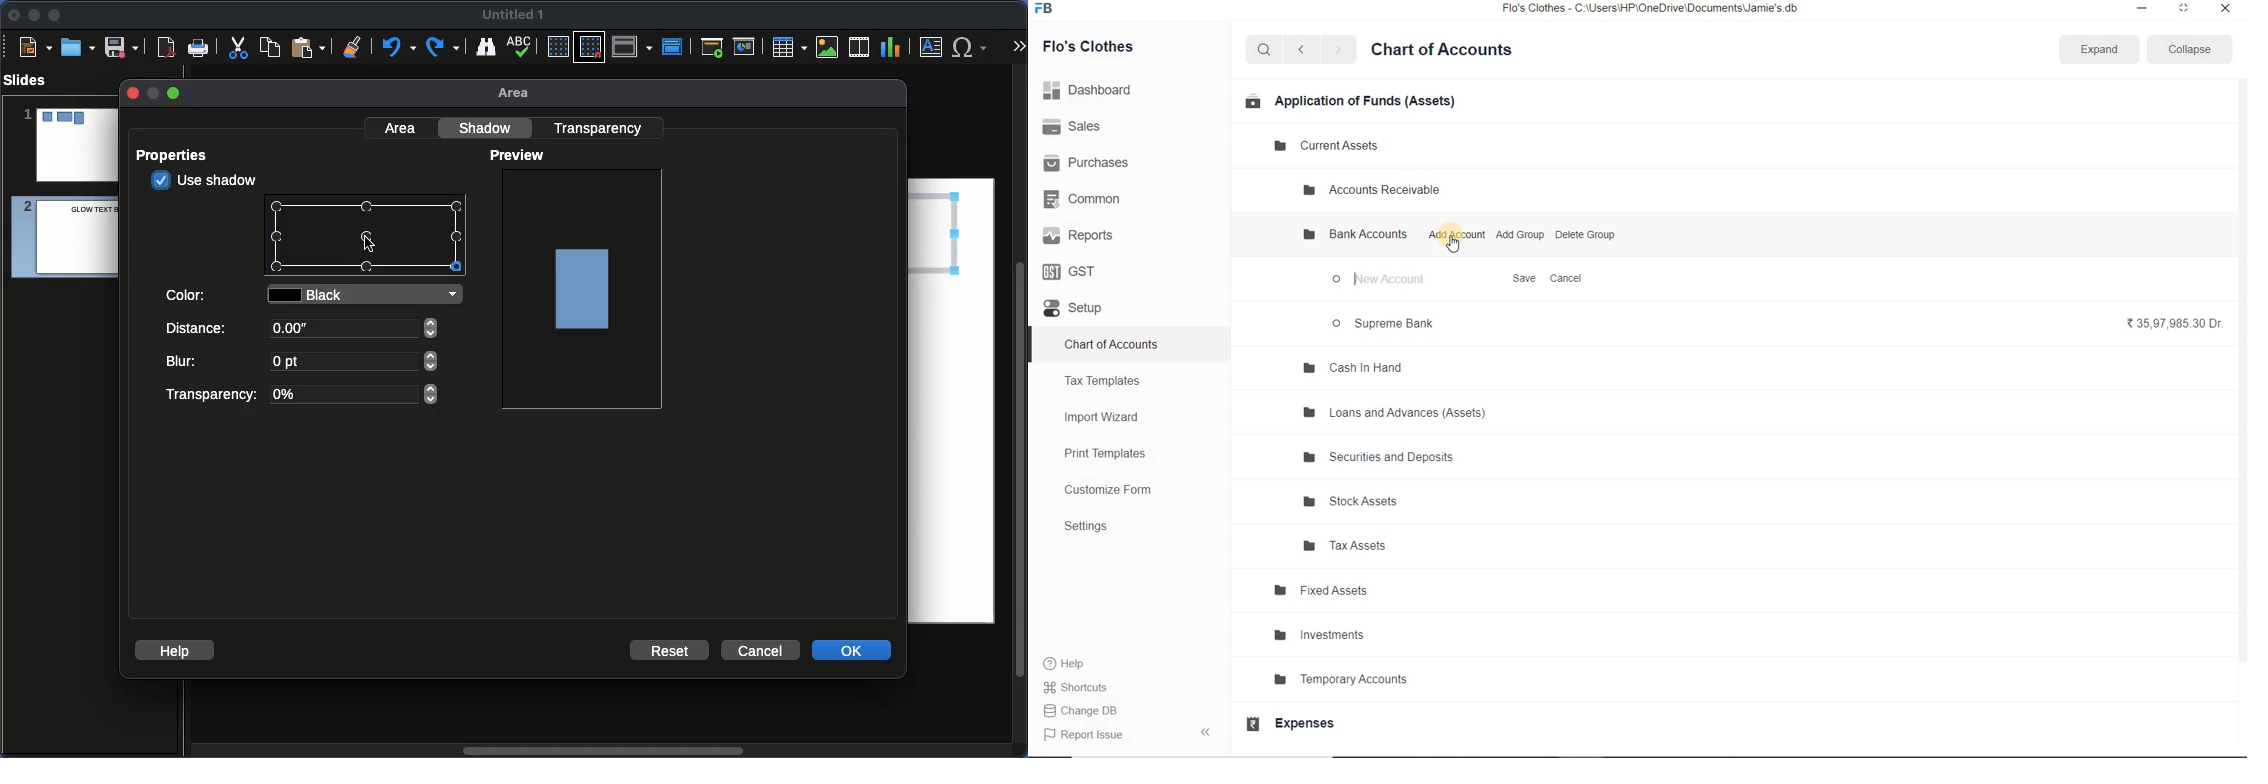 The height and width of the screenshot is (784, 2268). What do you see at coordinates (1093, 162) in the screenshot?
I see `Purchases` at bounding box center [1093, 162].